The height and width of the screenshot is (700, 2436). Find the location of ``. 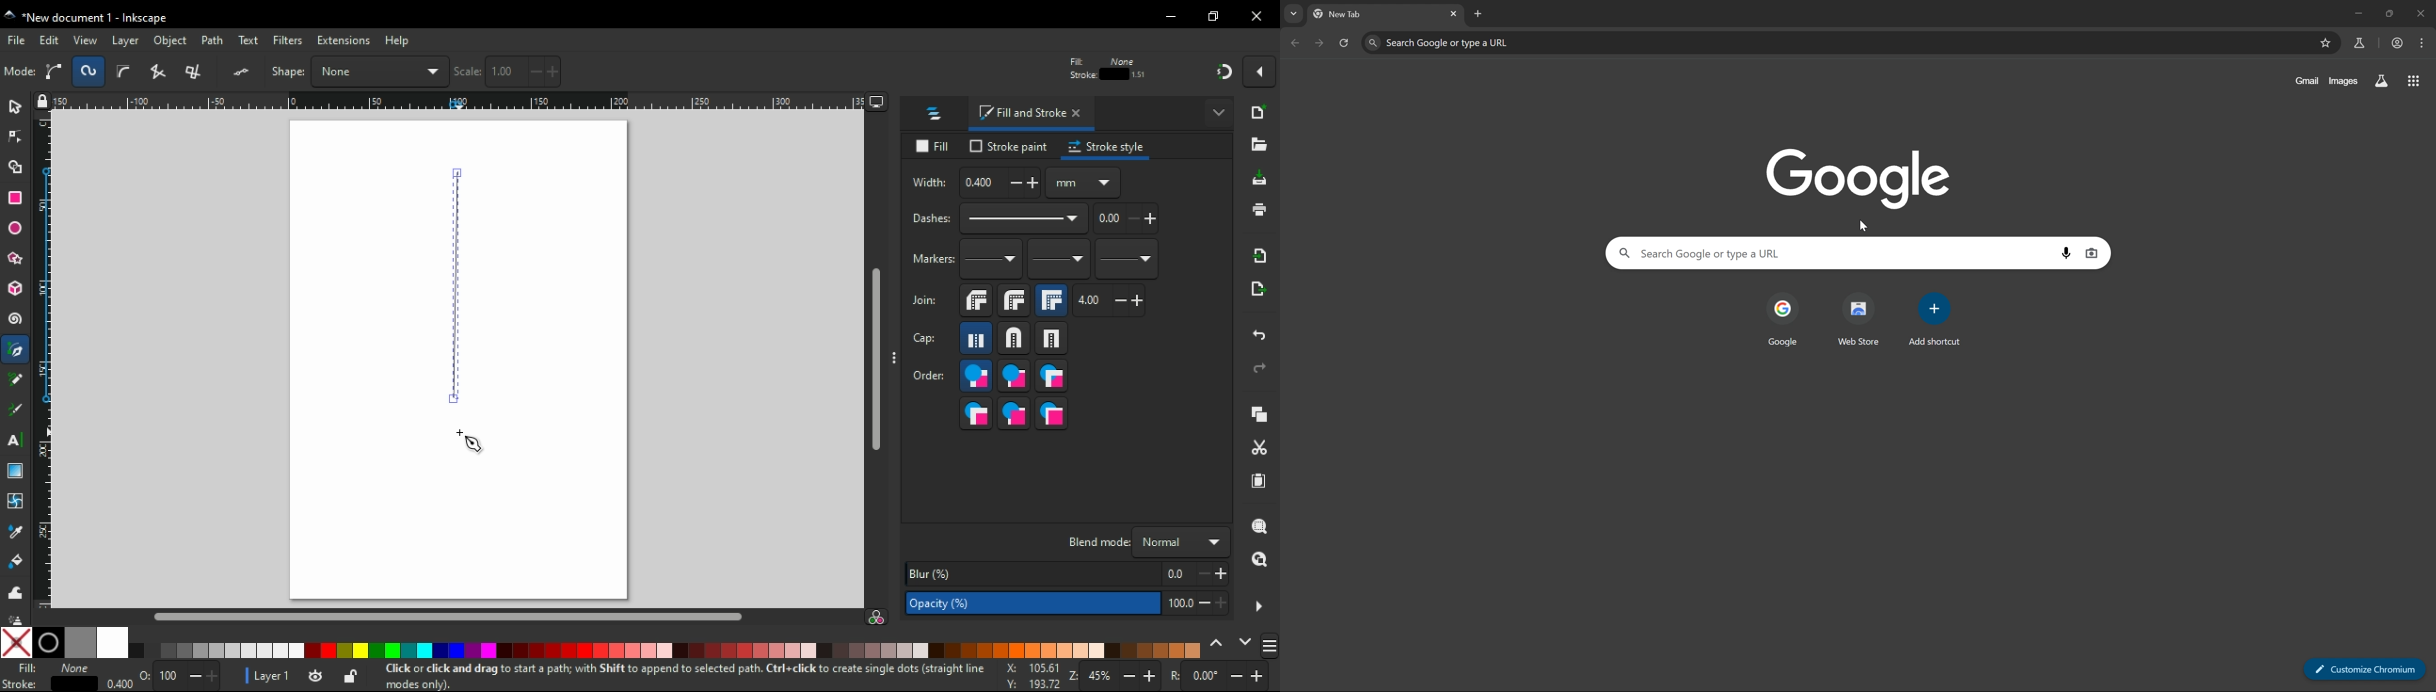

 is located at coordinates (1108, 299).